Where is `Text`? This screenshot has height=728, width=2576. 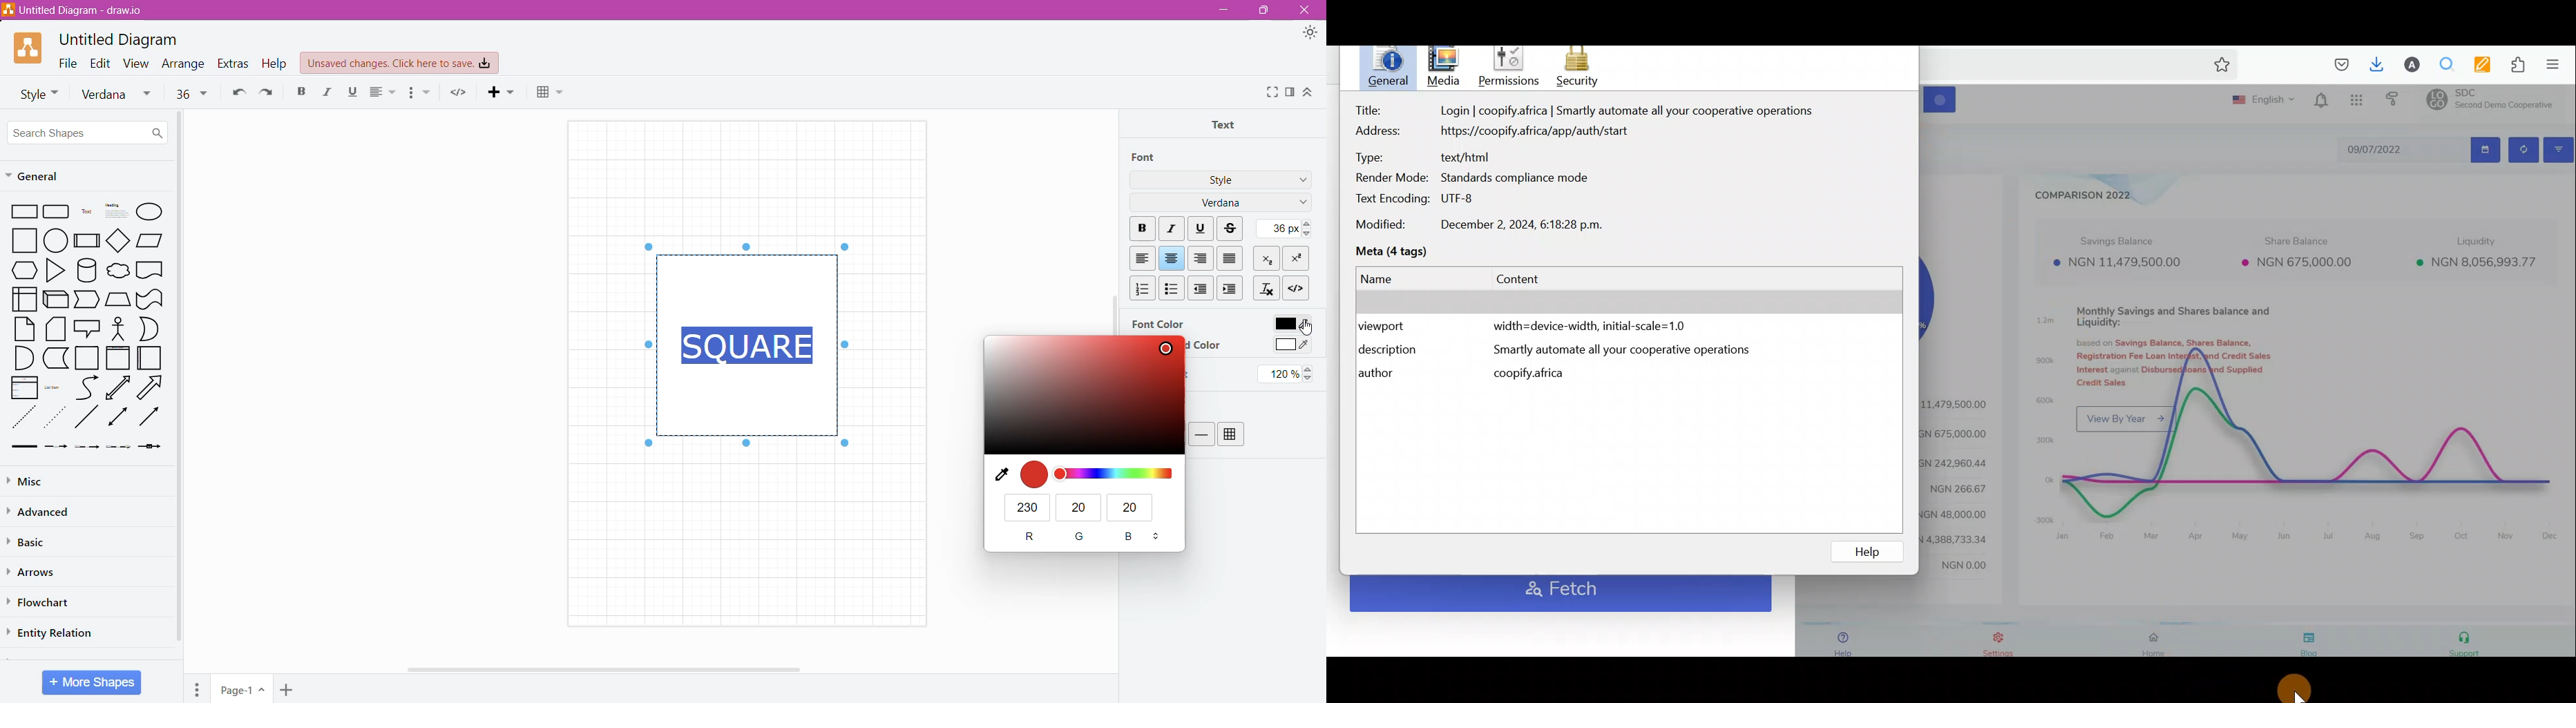
Text is located at coordinates (87, 211).